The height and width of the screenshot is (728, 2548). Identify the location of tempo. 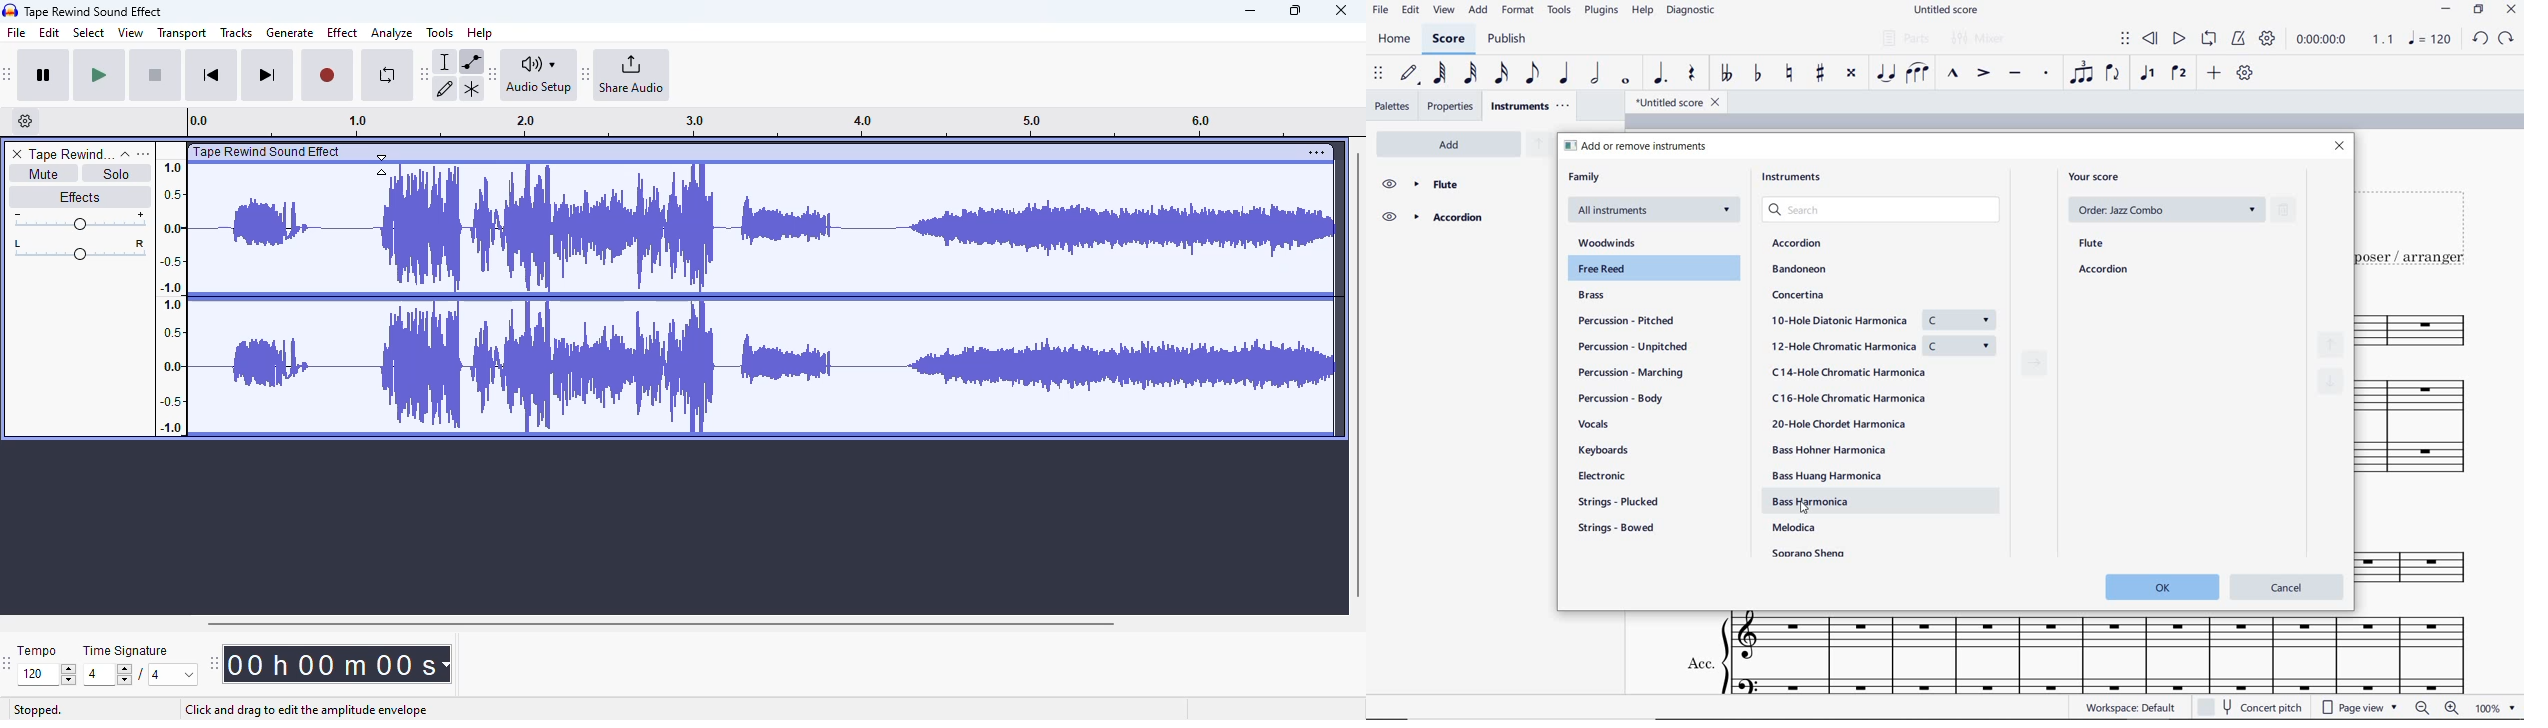
(37, 650).